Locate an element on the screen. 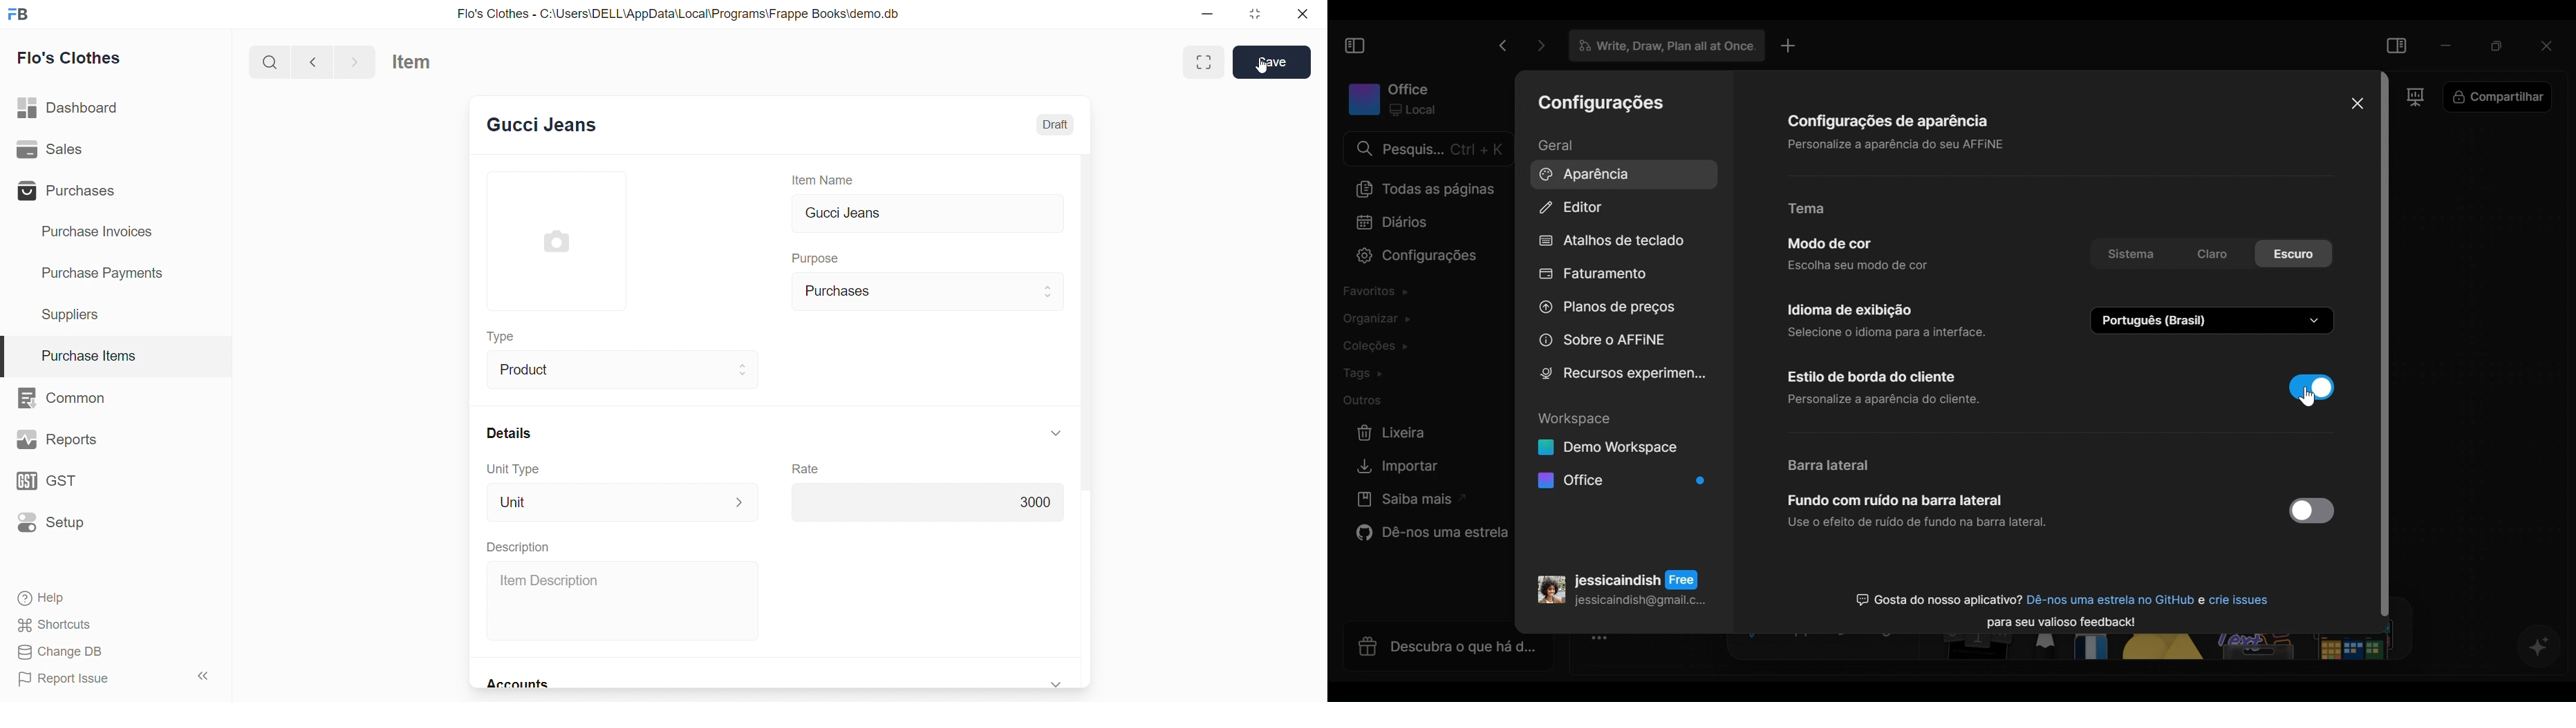 This screenshot has height=728, width=2576. Restore is located at coordinates (2497, 44).